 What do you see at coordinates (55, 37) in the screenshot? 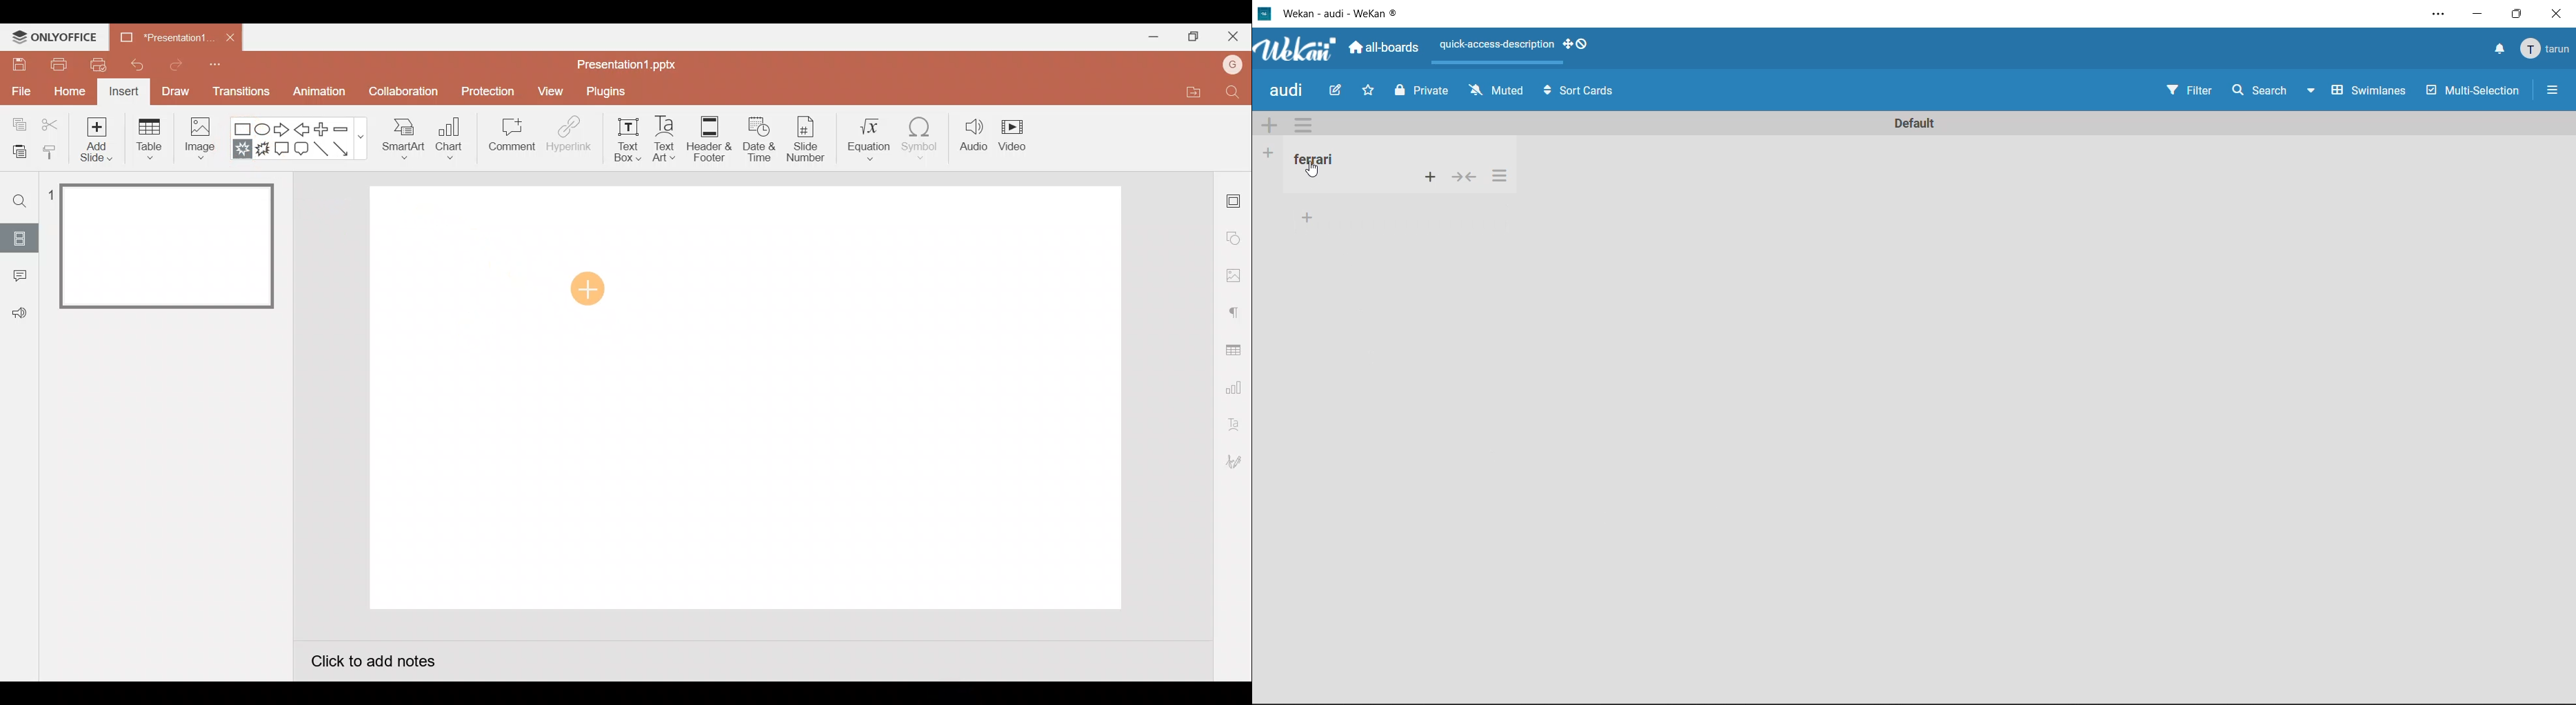
I see `ONLYOFFICE` at bounding box center [55, 37].